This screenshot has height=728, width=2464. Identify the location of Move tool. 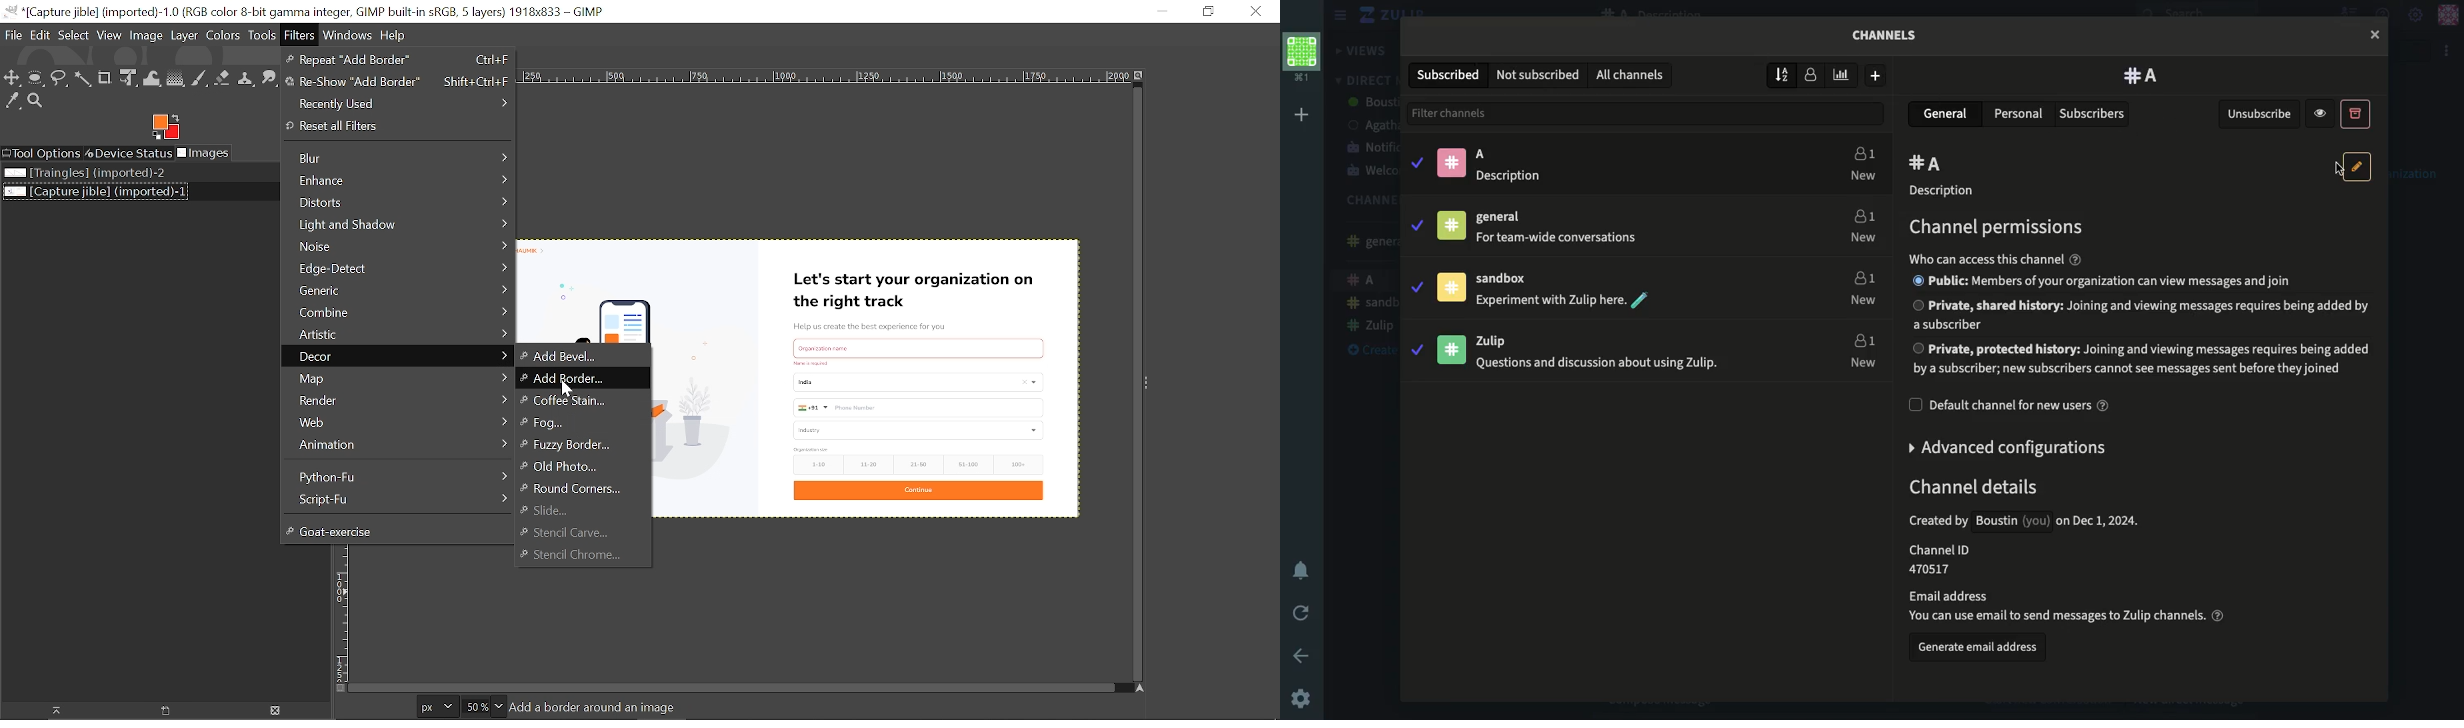
(13, 78).